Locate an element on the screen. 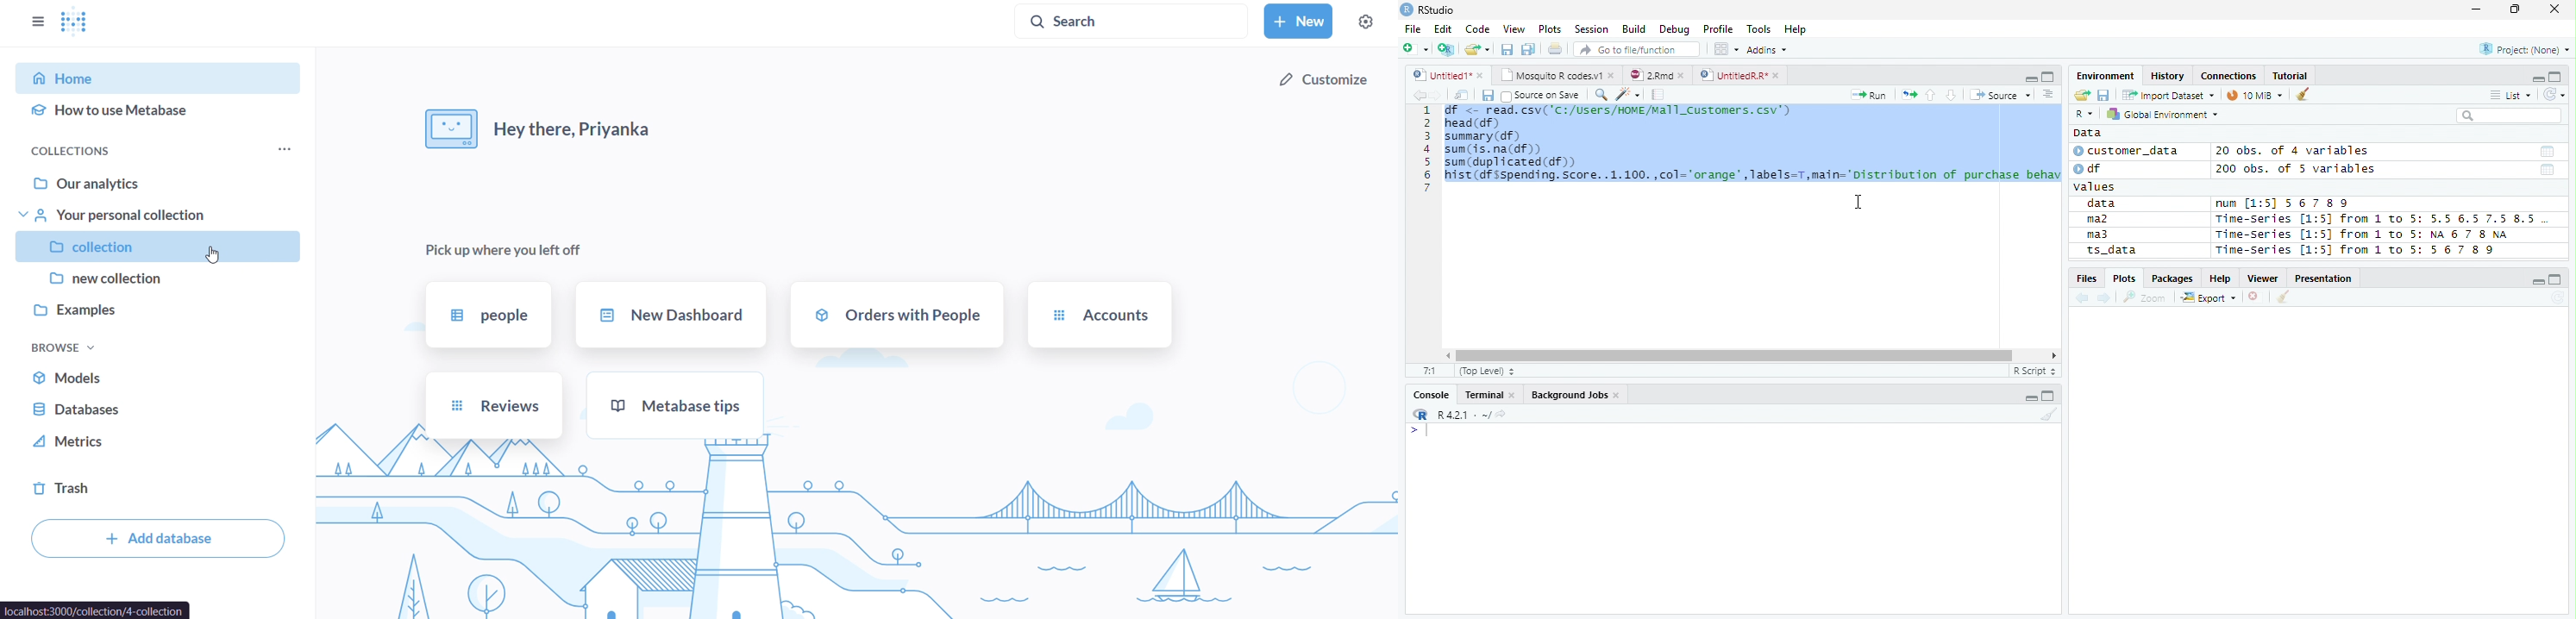 Image resolution: width=2576 pixels, height=644 pixels. df is located at coordinates (2093, 168).